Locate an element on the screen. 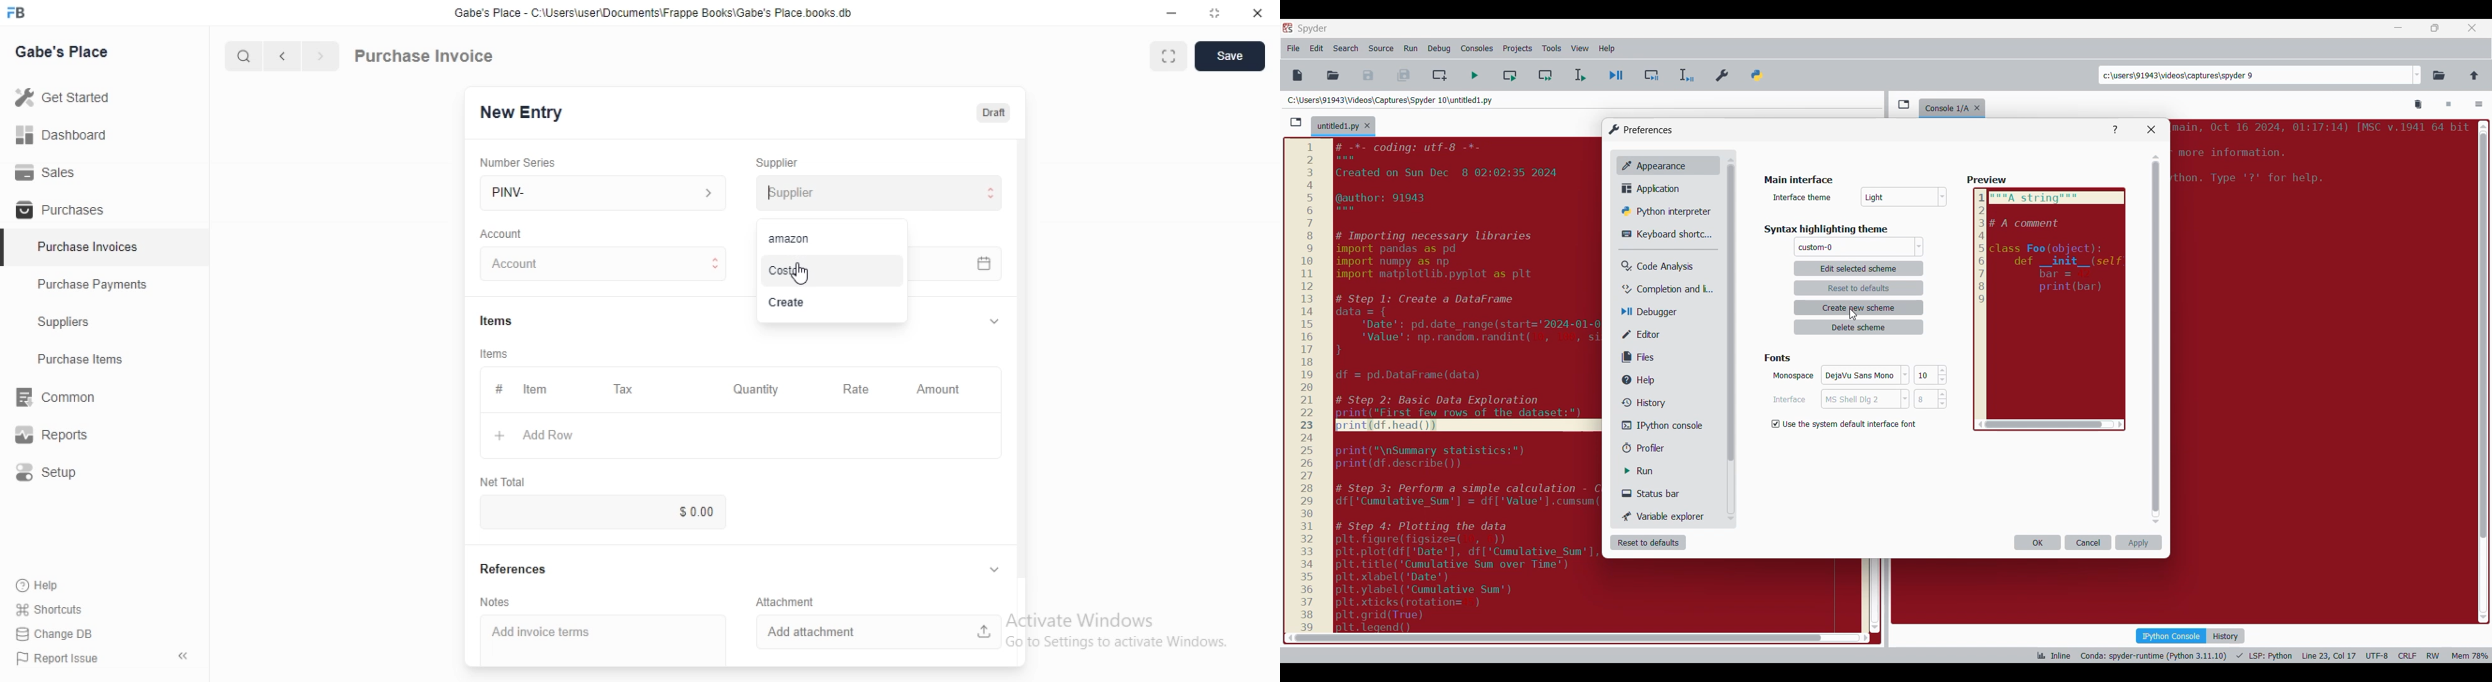  Location options is located at coordinates (2418, 75).